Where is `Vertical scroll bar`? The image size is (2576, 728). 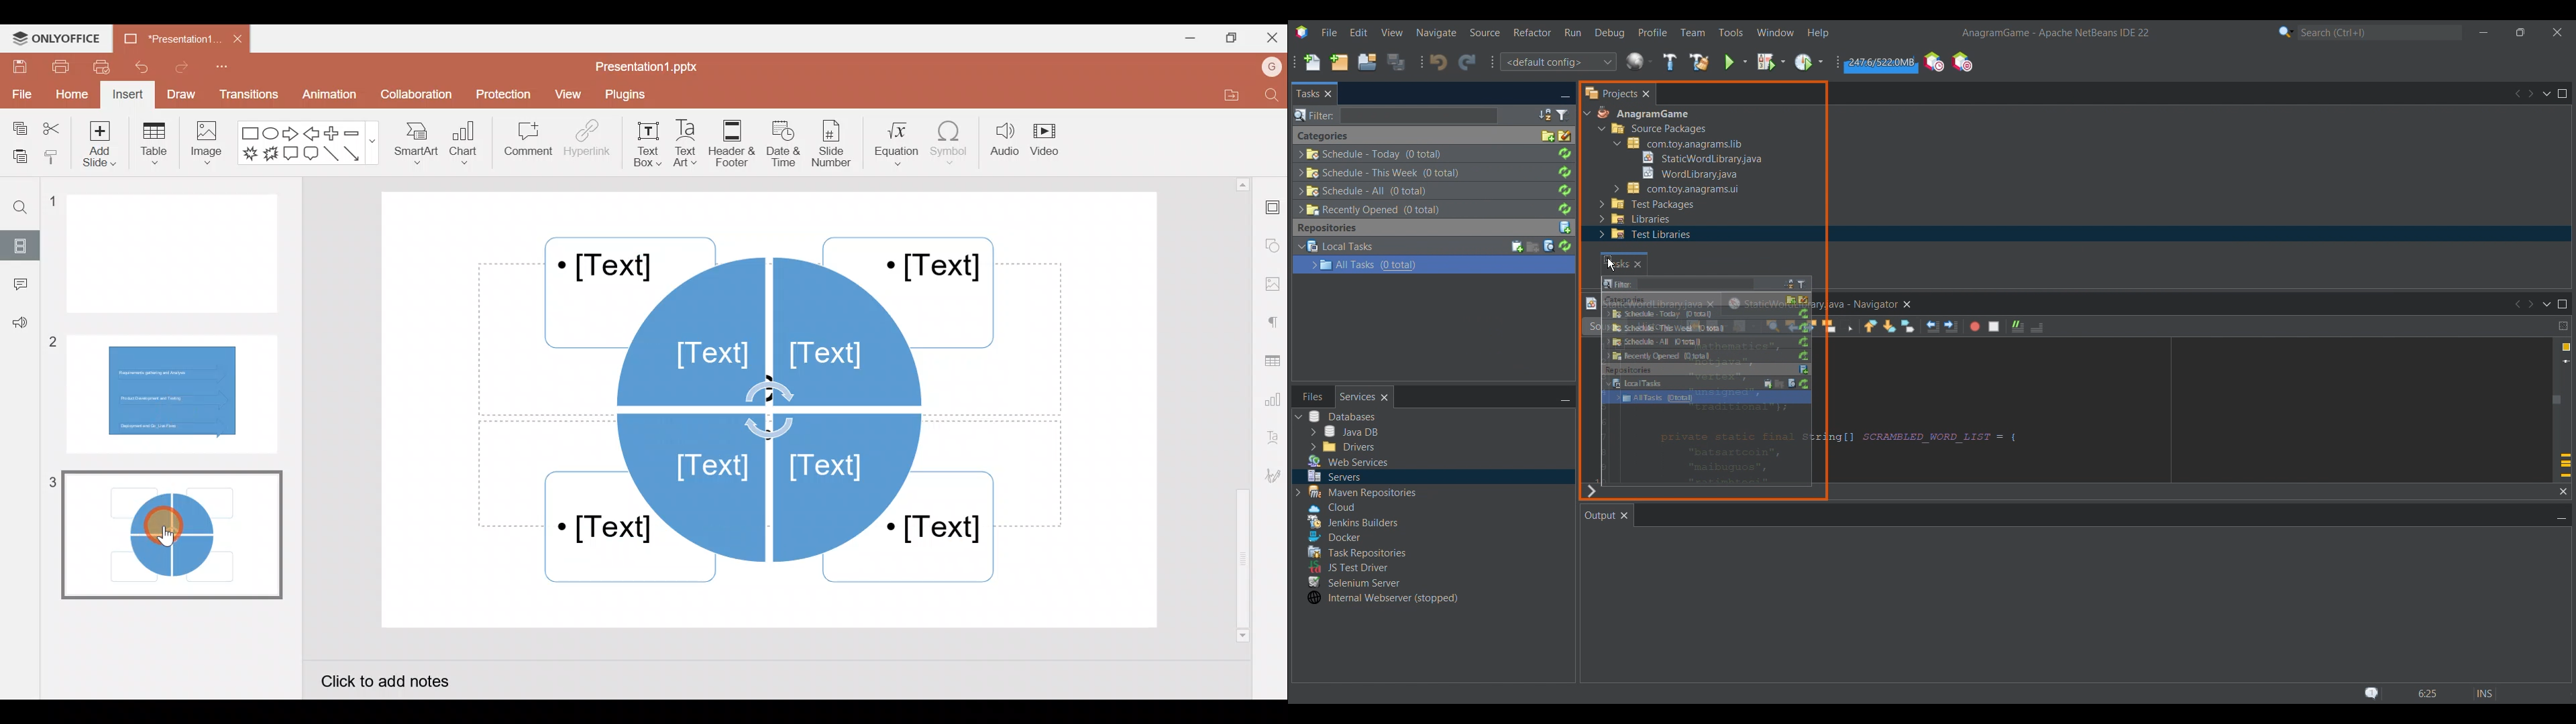 Vertical scroll bar is located at coordinates (1240, 408).